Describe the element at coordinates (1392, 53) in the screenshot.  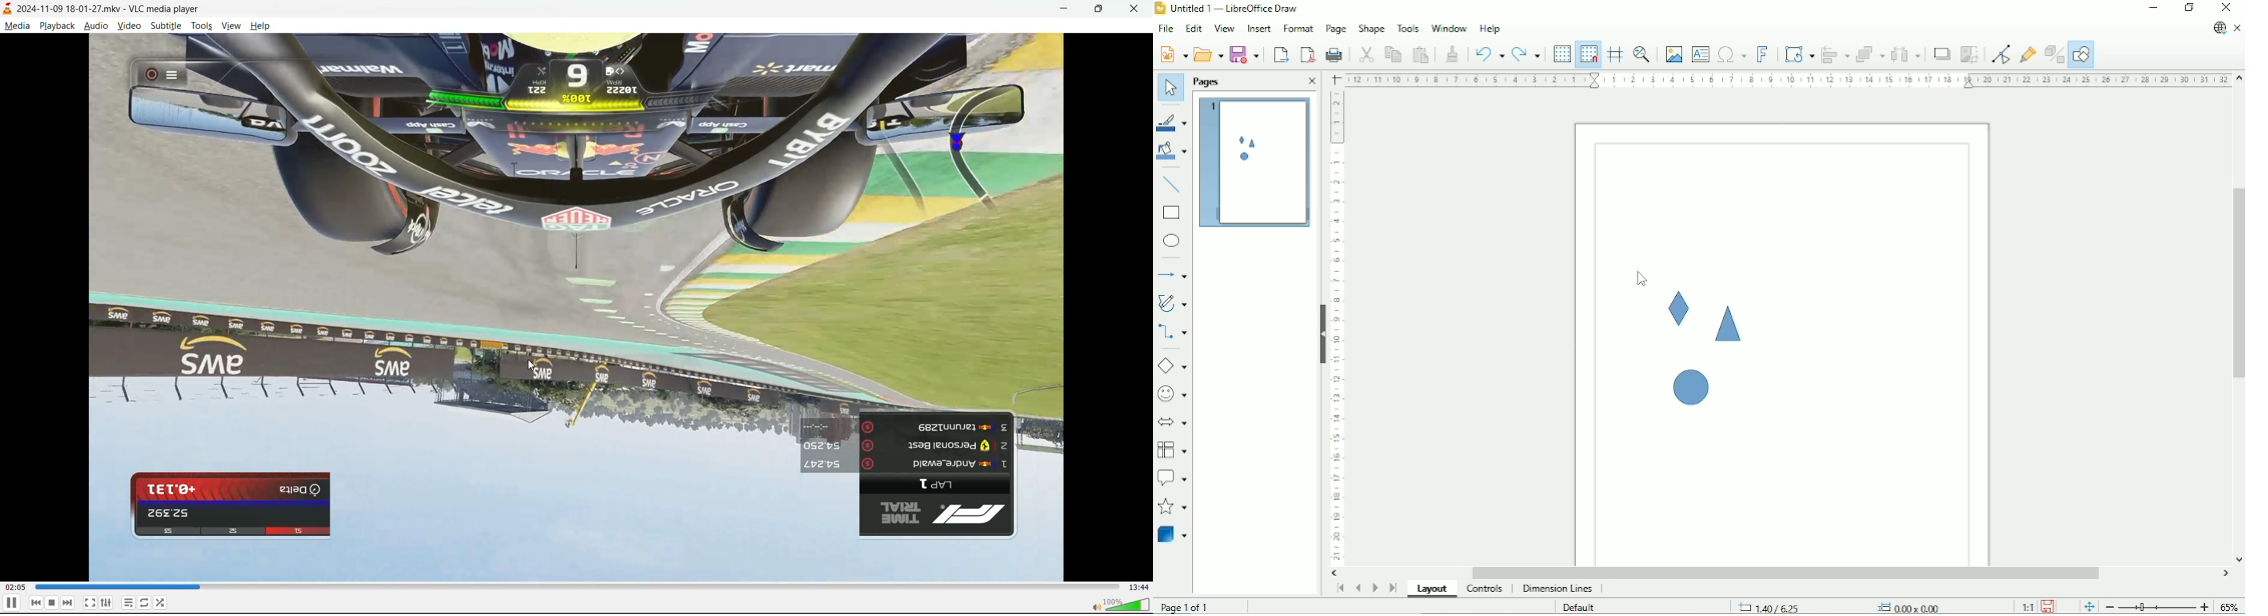
I see `Copy` at that location.